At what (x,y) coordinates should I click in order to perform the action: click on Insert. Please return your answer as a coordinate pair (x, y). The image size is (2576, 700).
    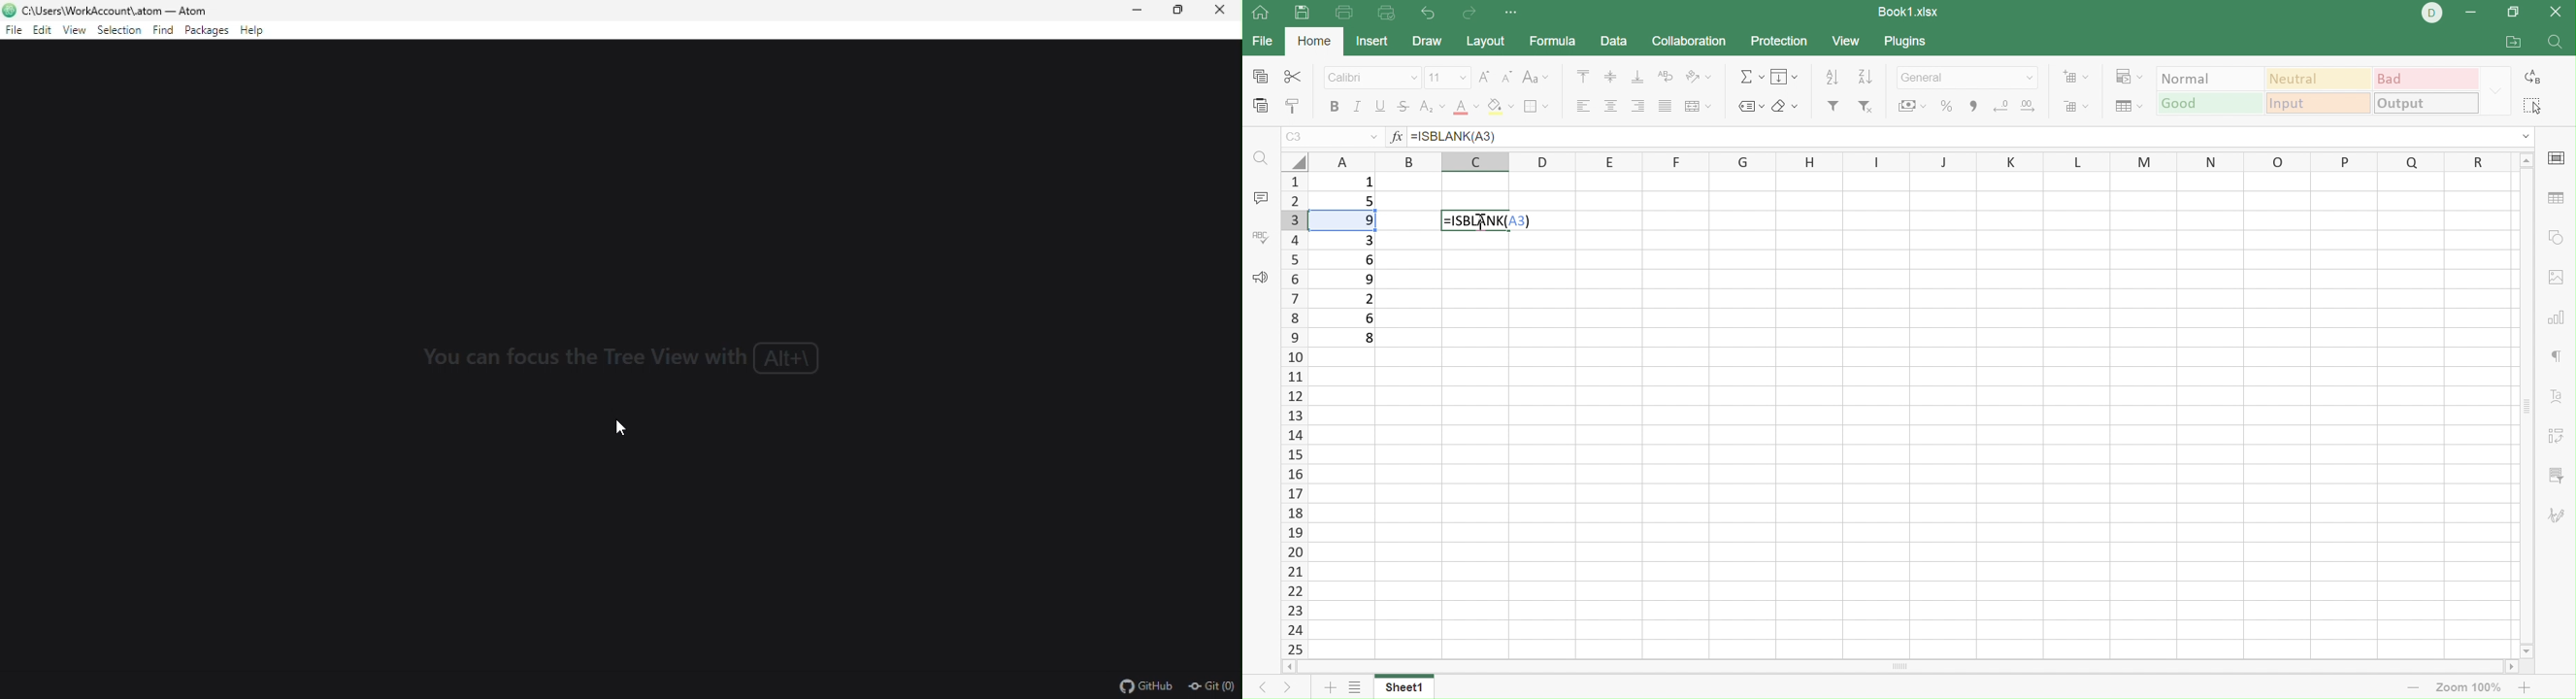
    Looking at the image, I should click on (1373, 42).